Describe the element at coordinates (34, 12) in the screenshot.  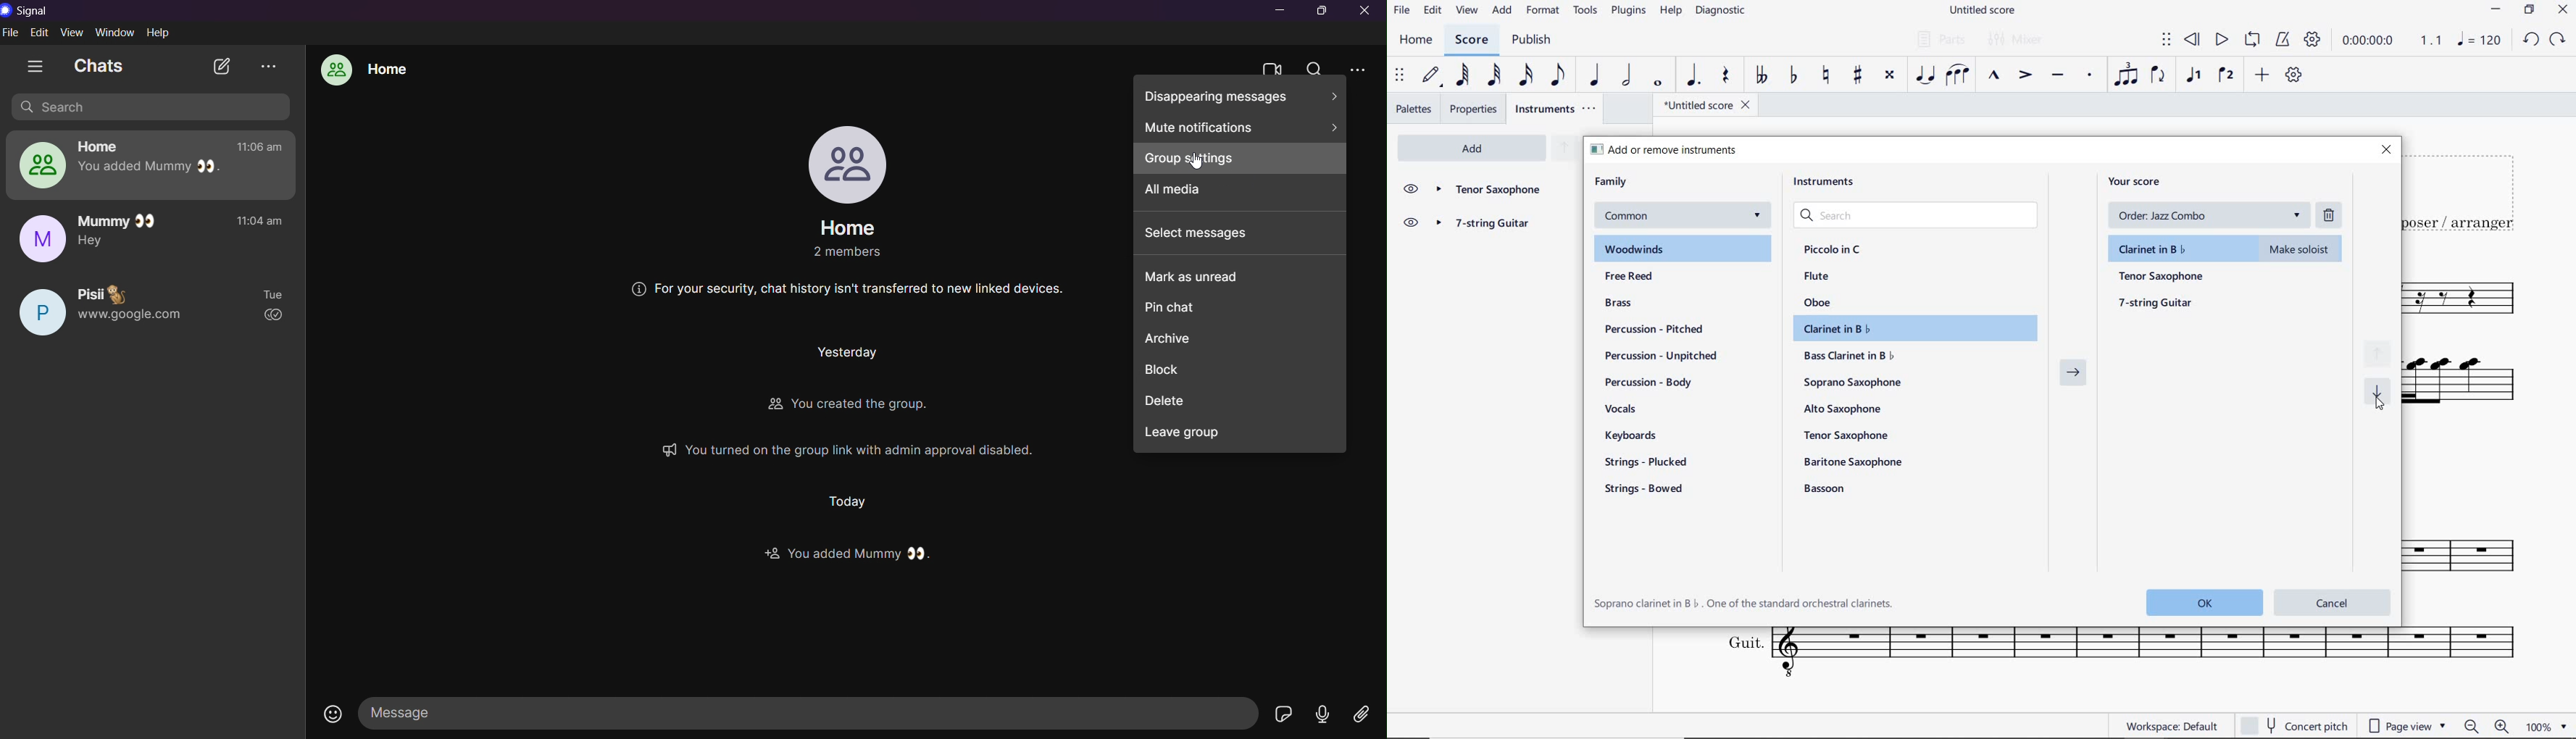
I see `title` at that location.